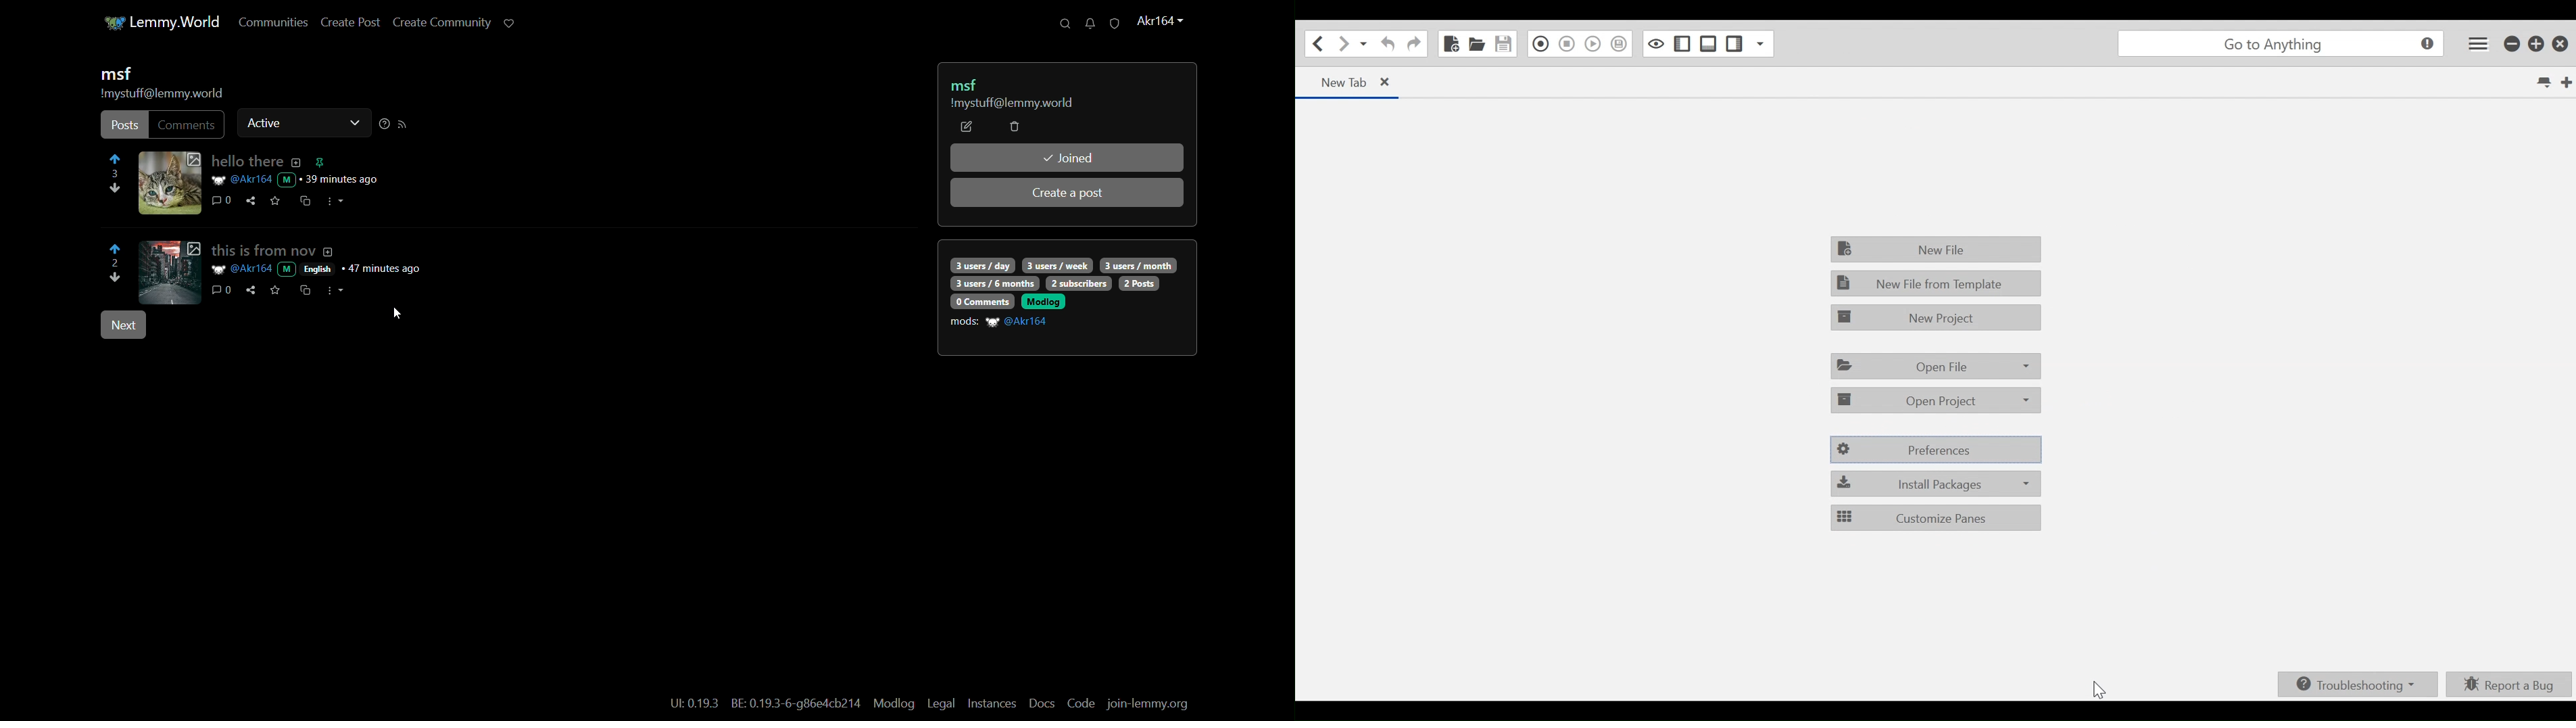  Describe the element at coordinates (797, 705) in the screenshot. I see `text` at that location.